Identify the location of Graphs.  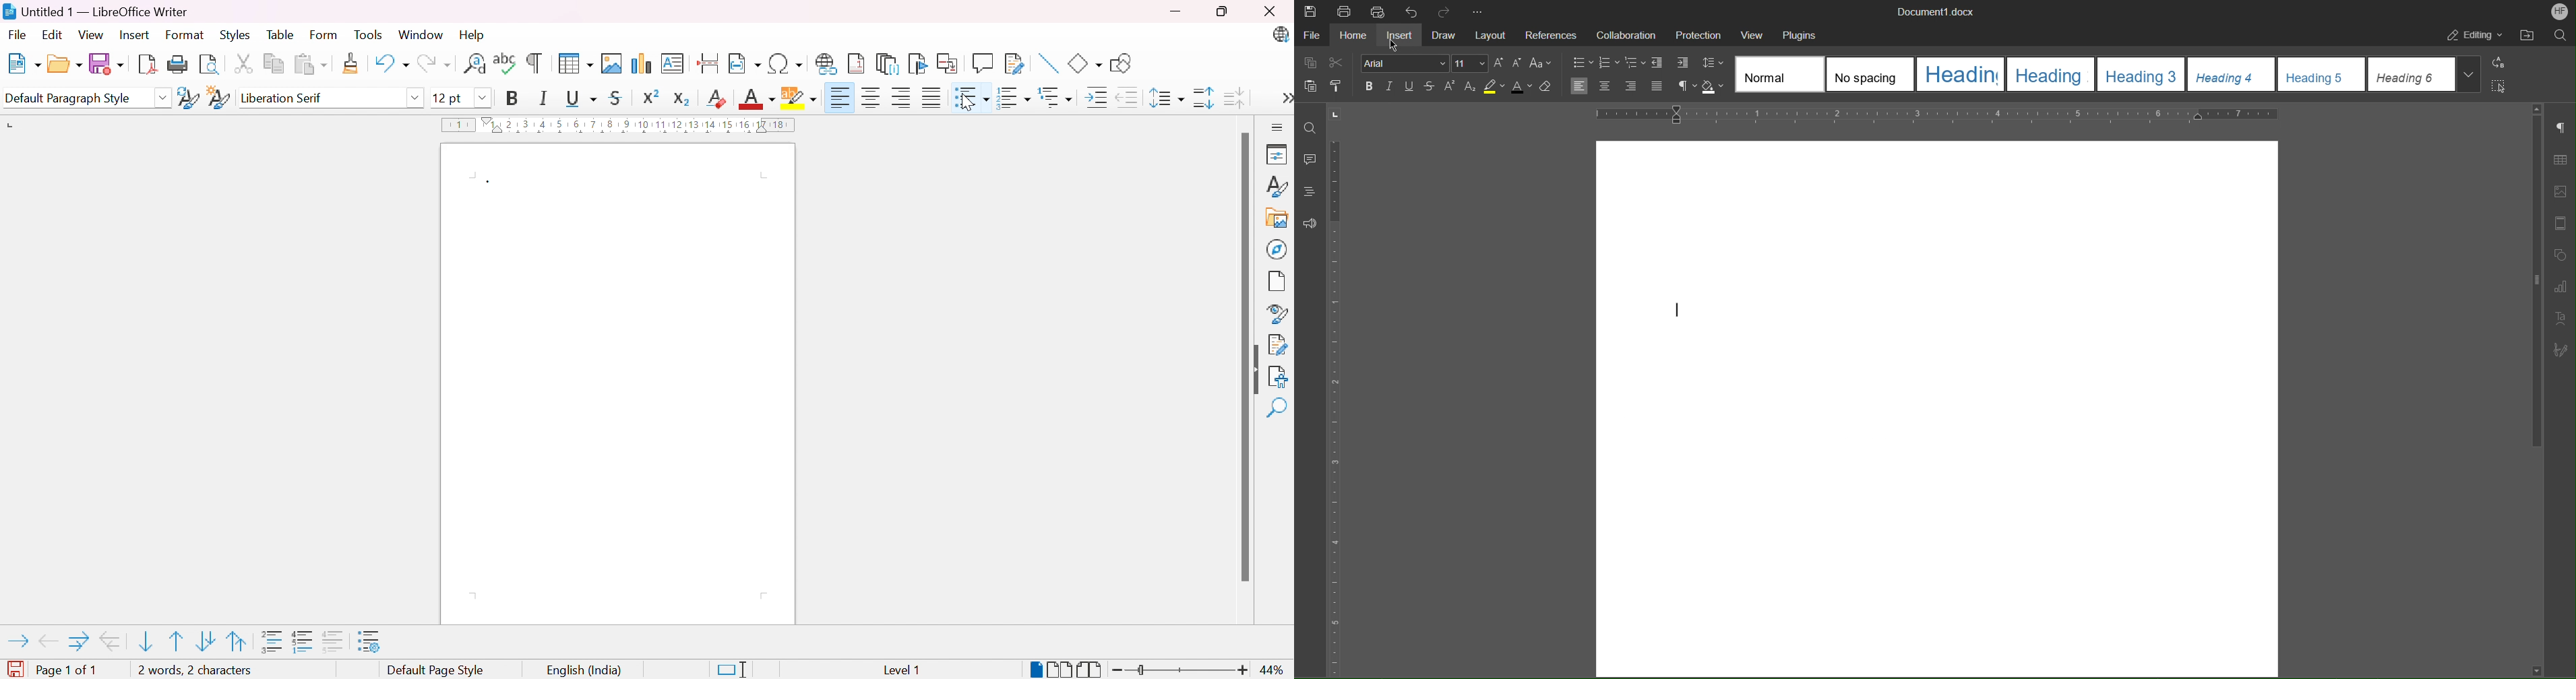
(2560, 287).